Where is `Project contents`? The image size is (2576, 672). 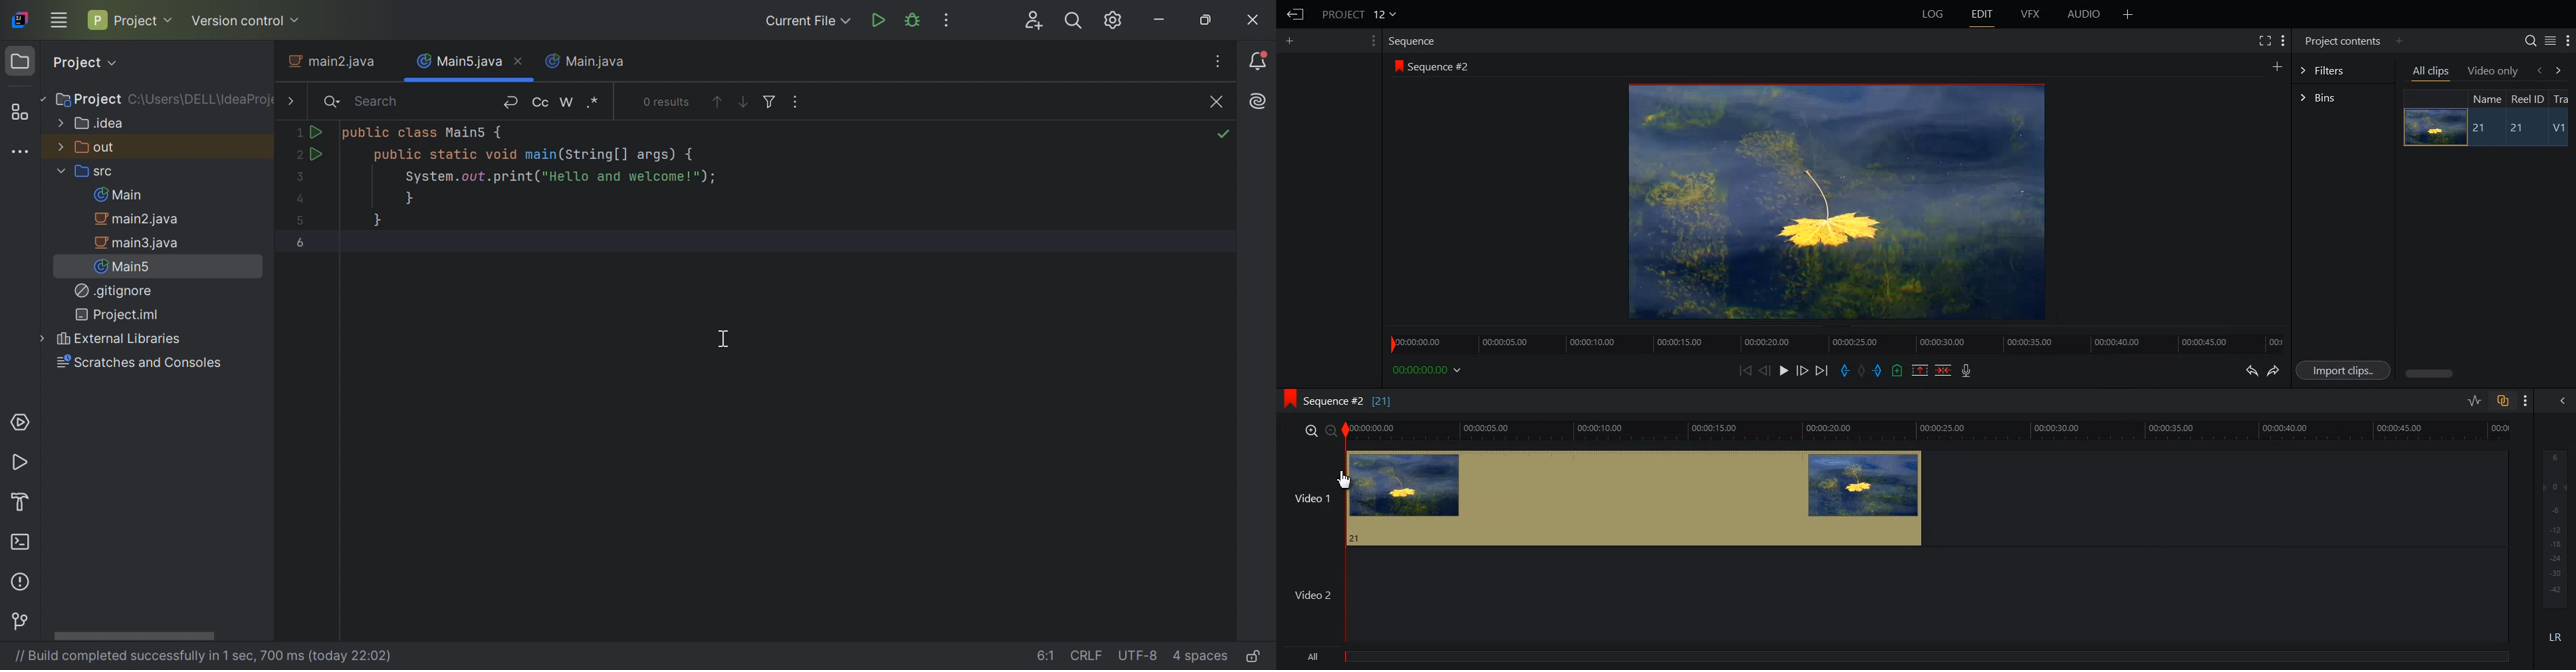
Project contents is located at coordinates (2341, 39).